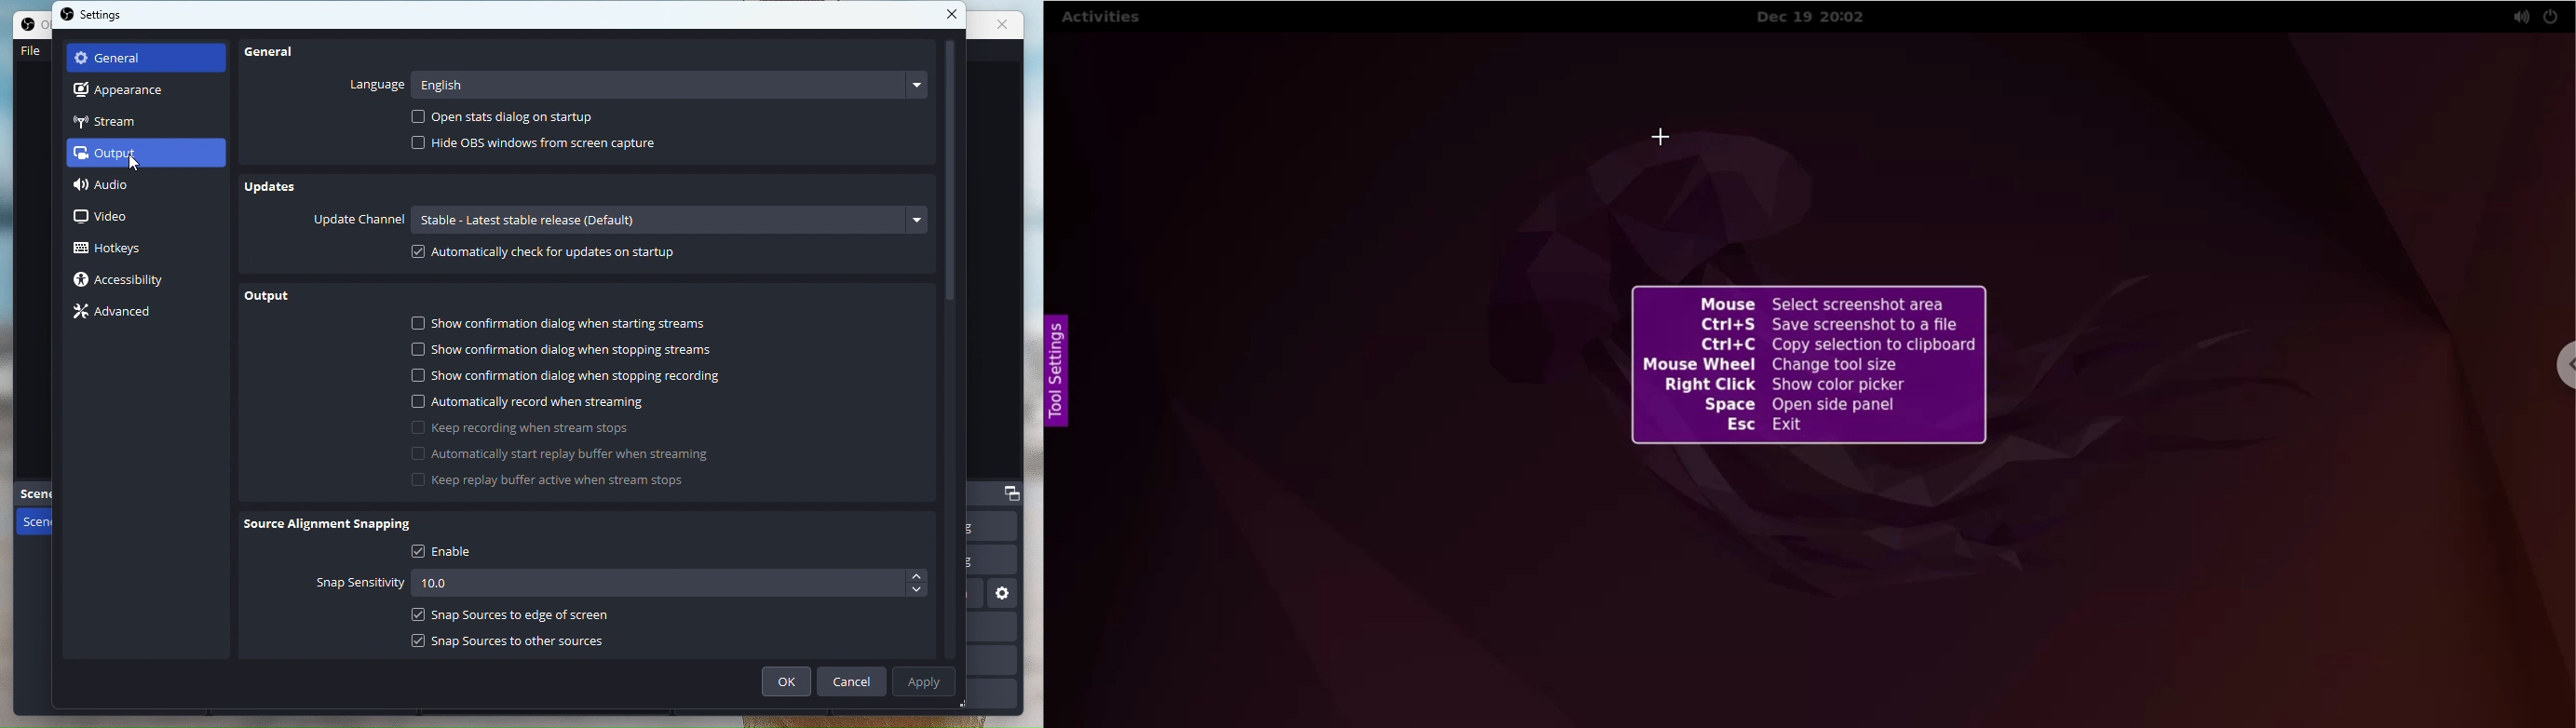 The height and width of the screenshot is (728, 2576). What do you see at coordinates (1008, 25) in the screenshot?
I see `close` at bounding box center [1008, 25].